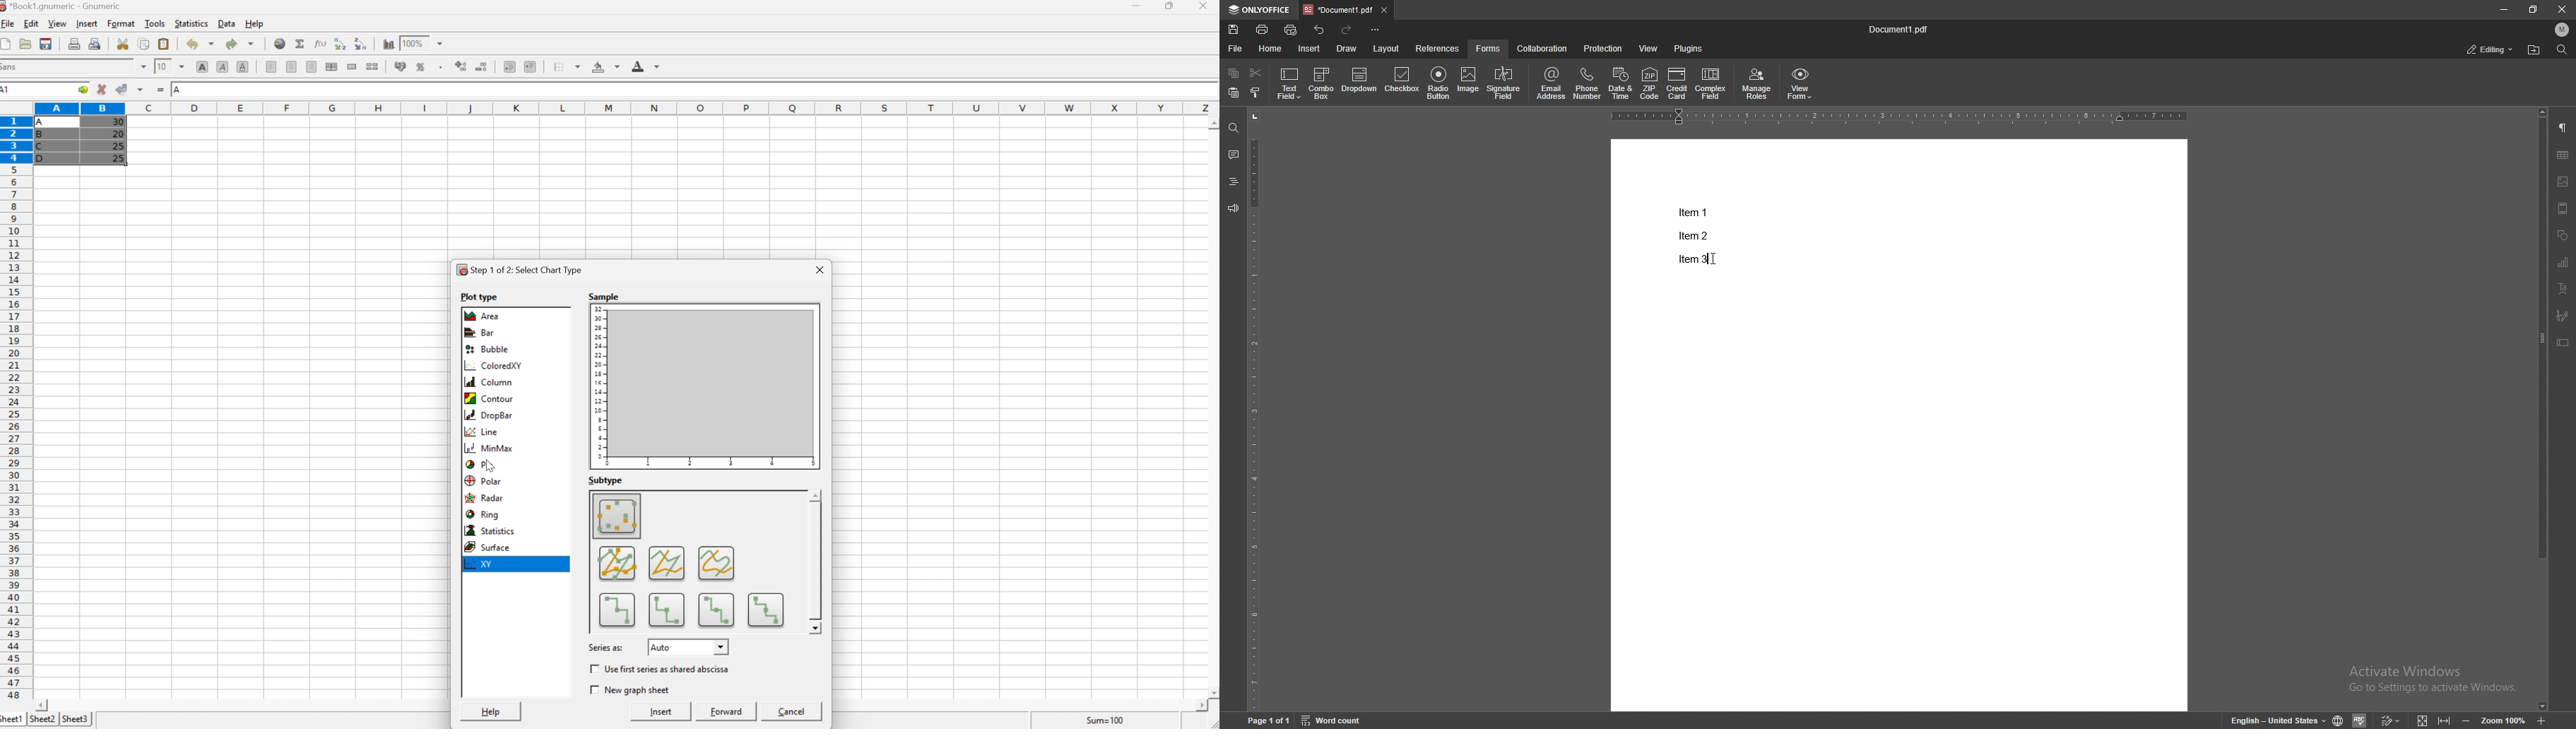  Describe the element at coordinates (1256, 73) in the screenshot. I see `cut` at that location.